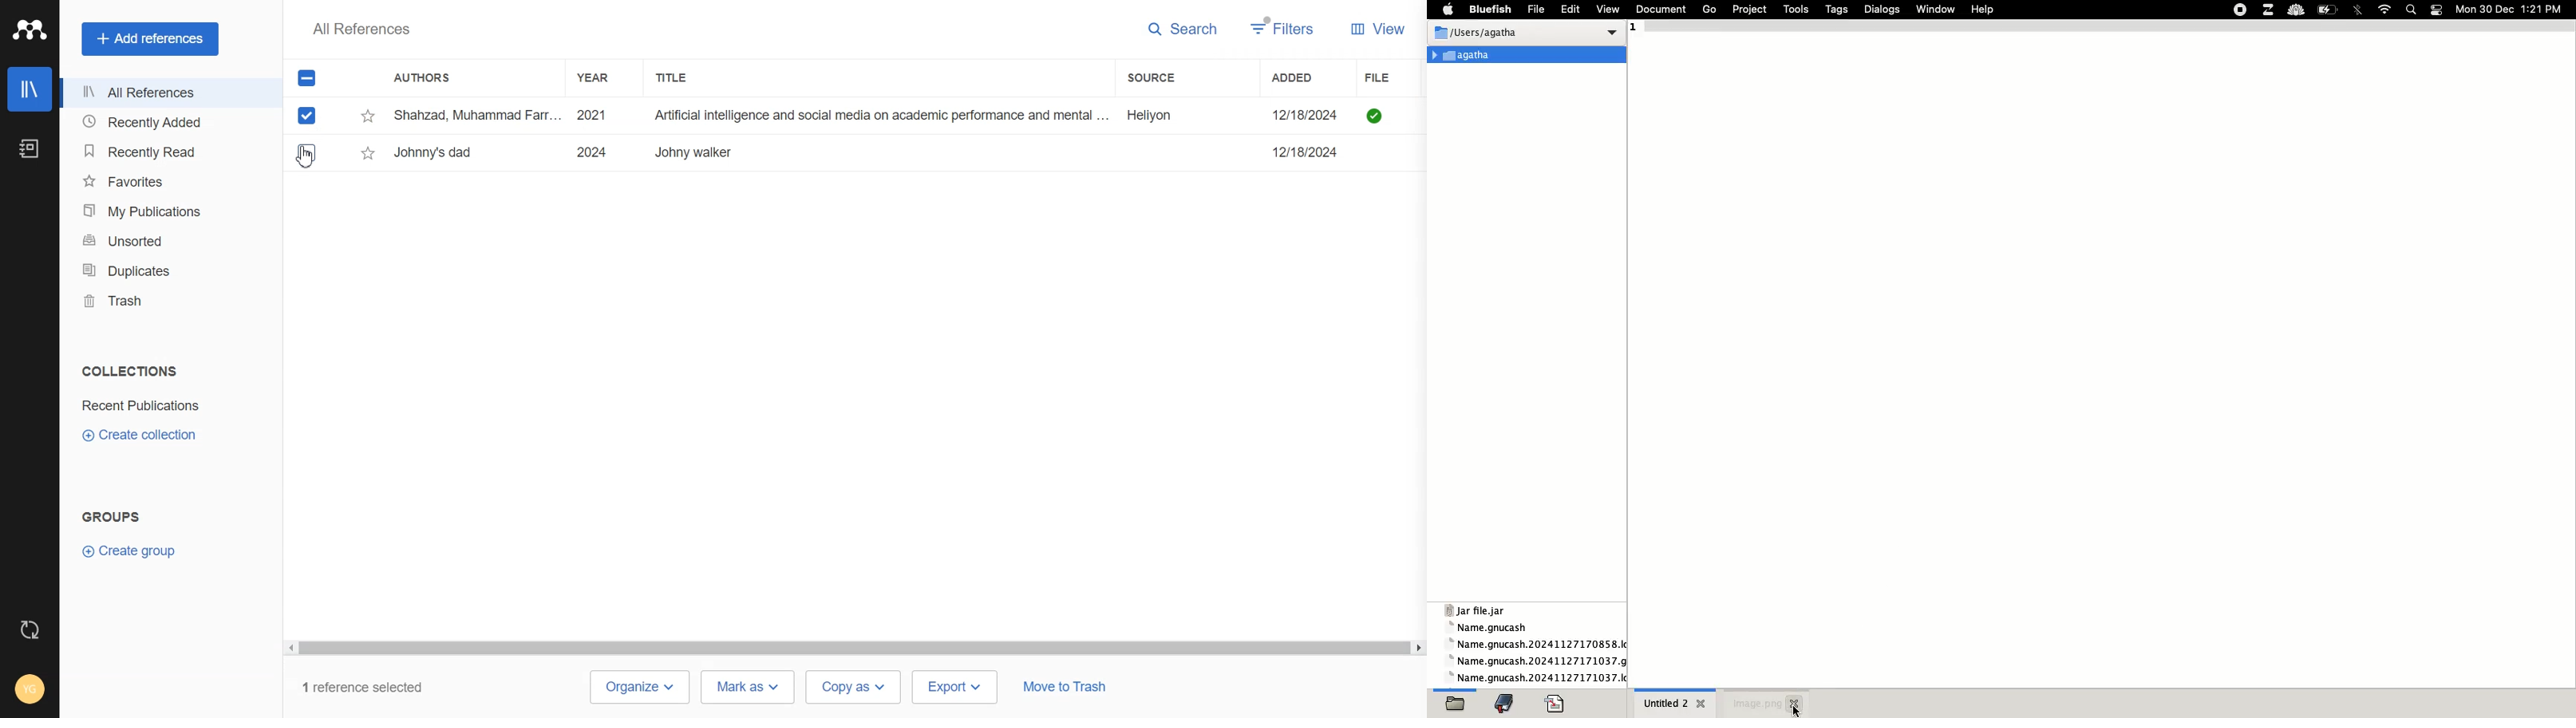  Describe the element at coordinates (126, 371) in the screenshot. I see `text 1` at that location.